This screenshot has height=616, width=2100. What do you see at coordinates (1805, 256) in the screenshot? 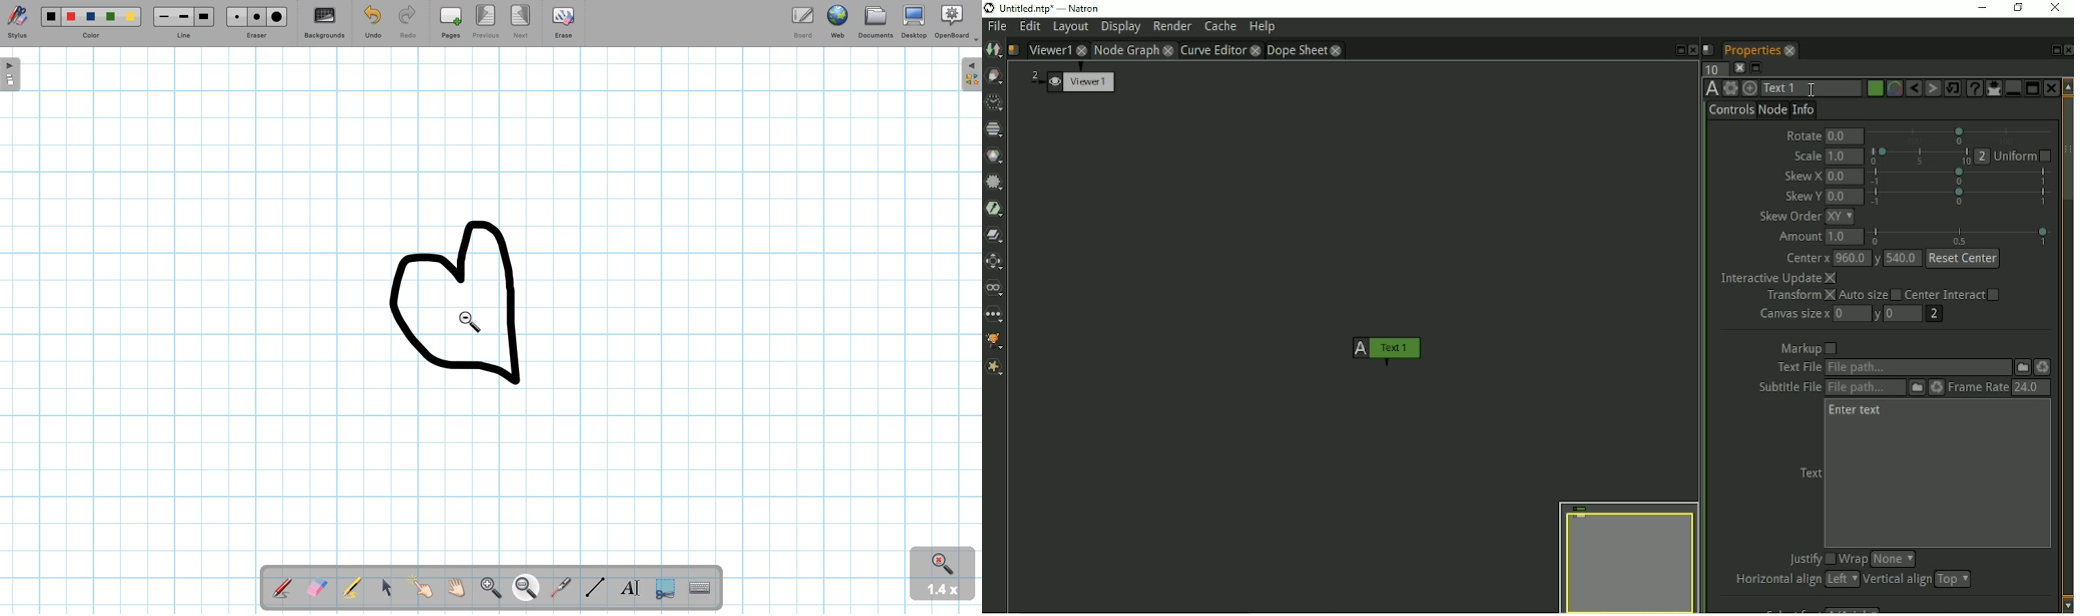
I see `Center` at bounding box center [1805, 256].